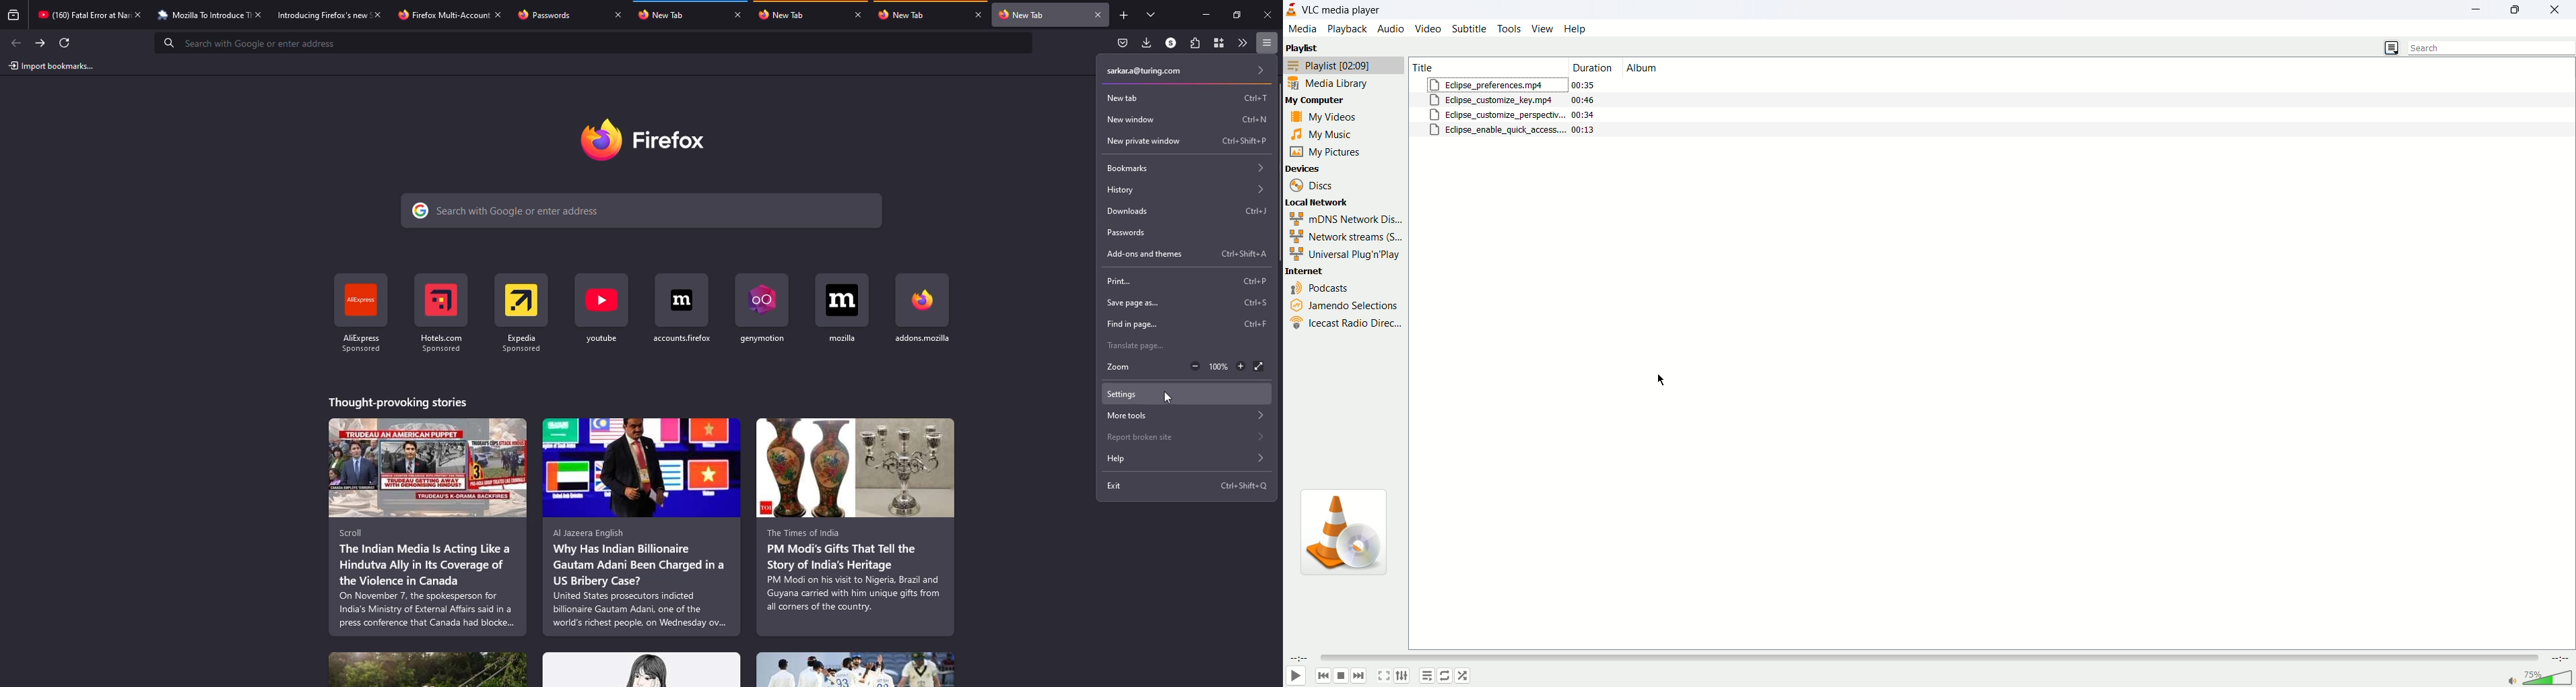  I want to click on minimize, so click(1203, 15).